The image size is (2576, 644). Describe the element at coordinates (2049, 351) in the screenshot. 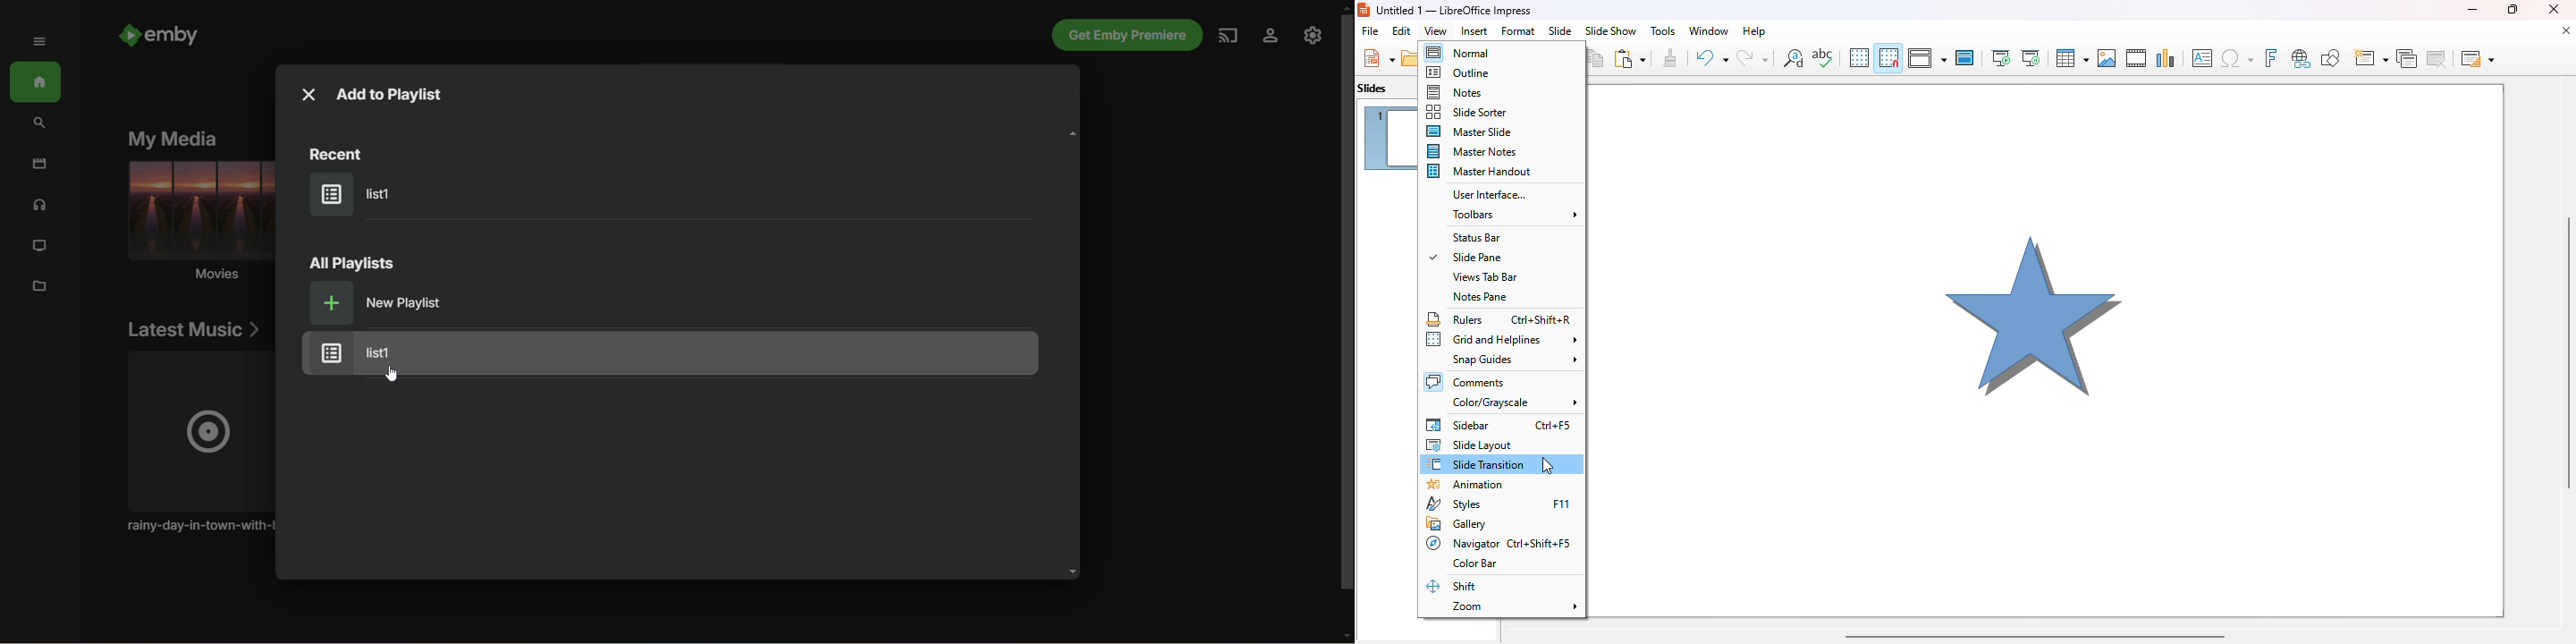

I see `slide 1` at that location.